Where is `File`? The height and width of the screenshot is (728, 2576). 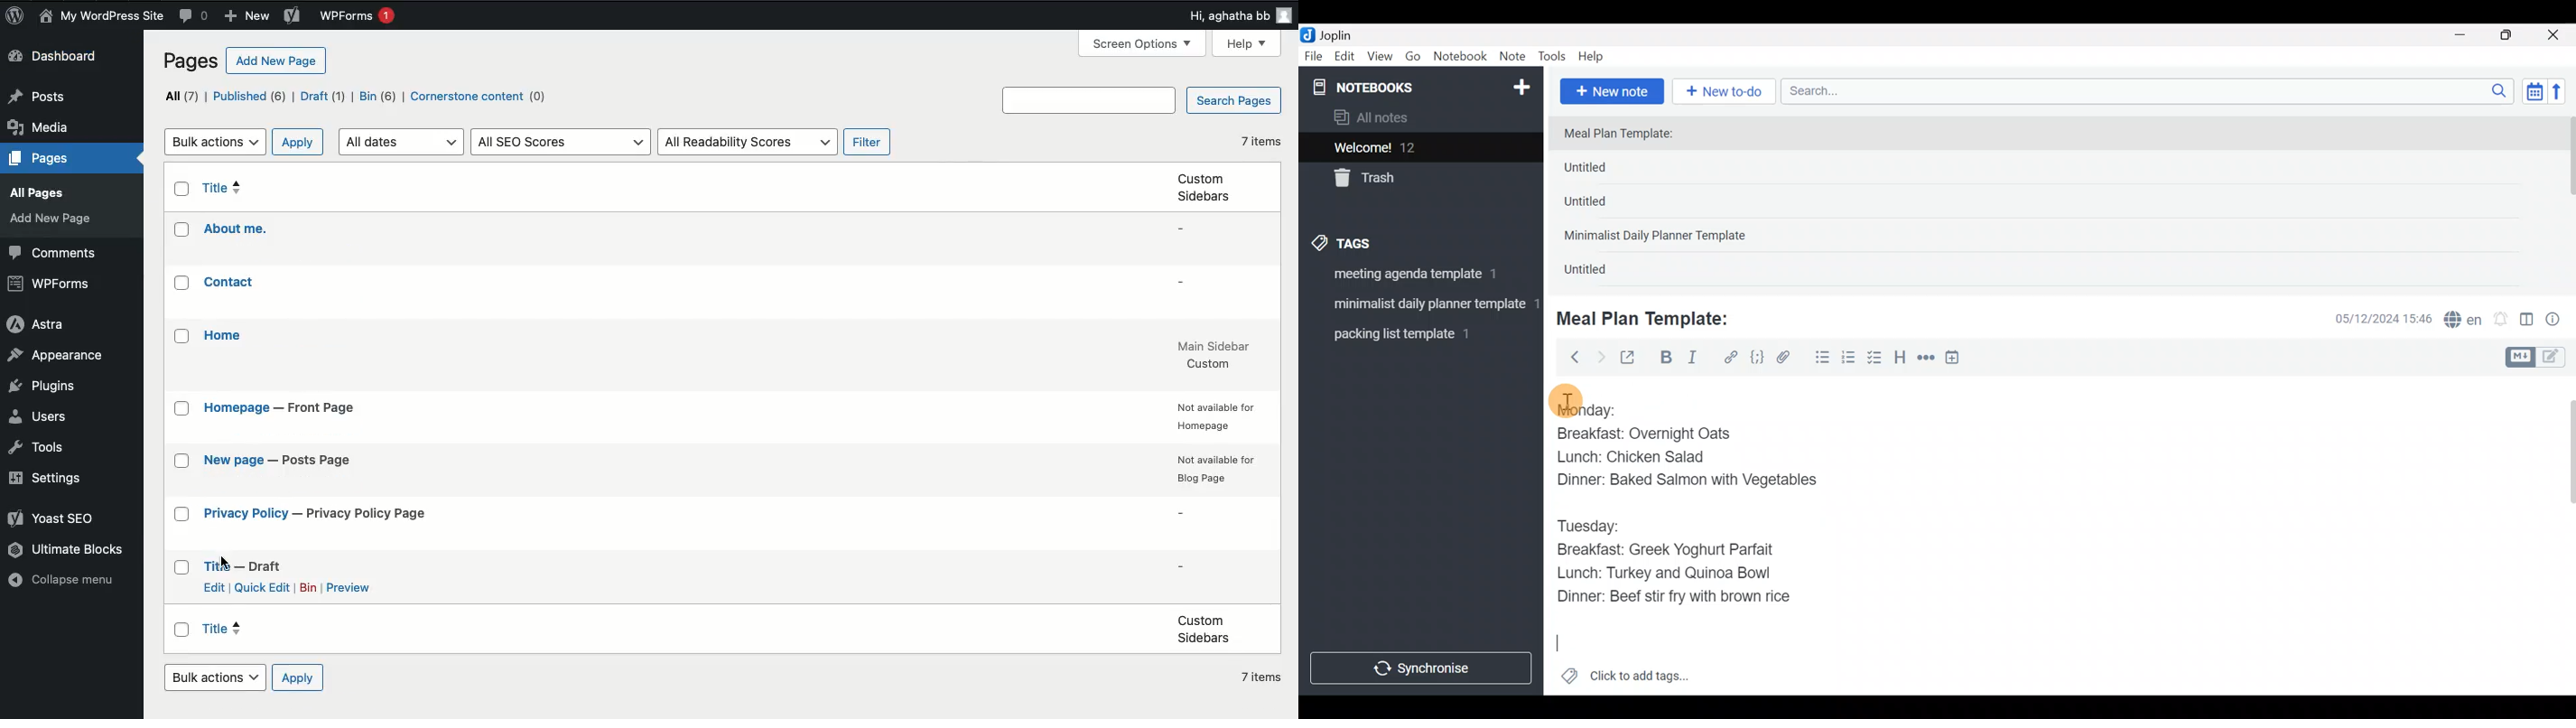 File is located at coordinates (1314, 57).